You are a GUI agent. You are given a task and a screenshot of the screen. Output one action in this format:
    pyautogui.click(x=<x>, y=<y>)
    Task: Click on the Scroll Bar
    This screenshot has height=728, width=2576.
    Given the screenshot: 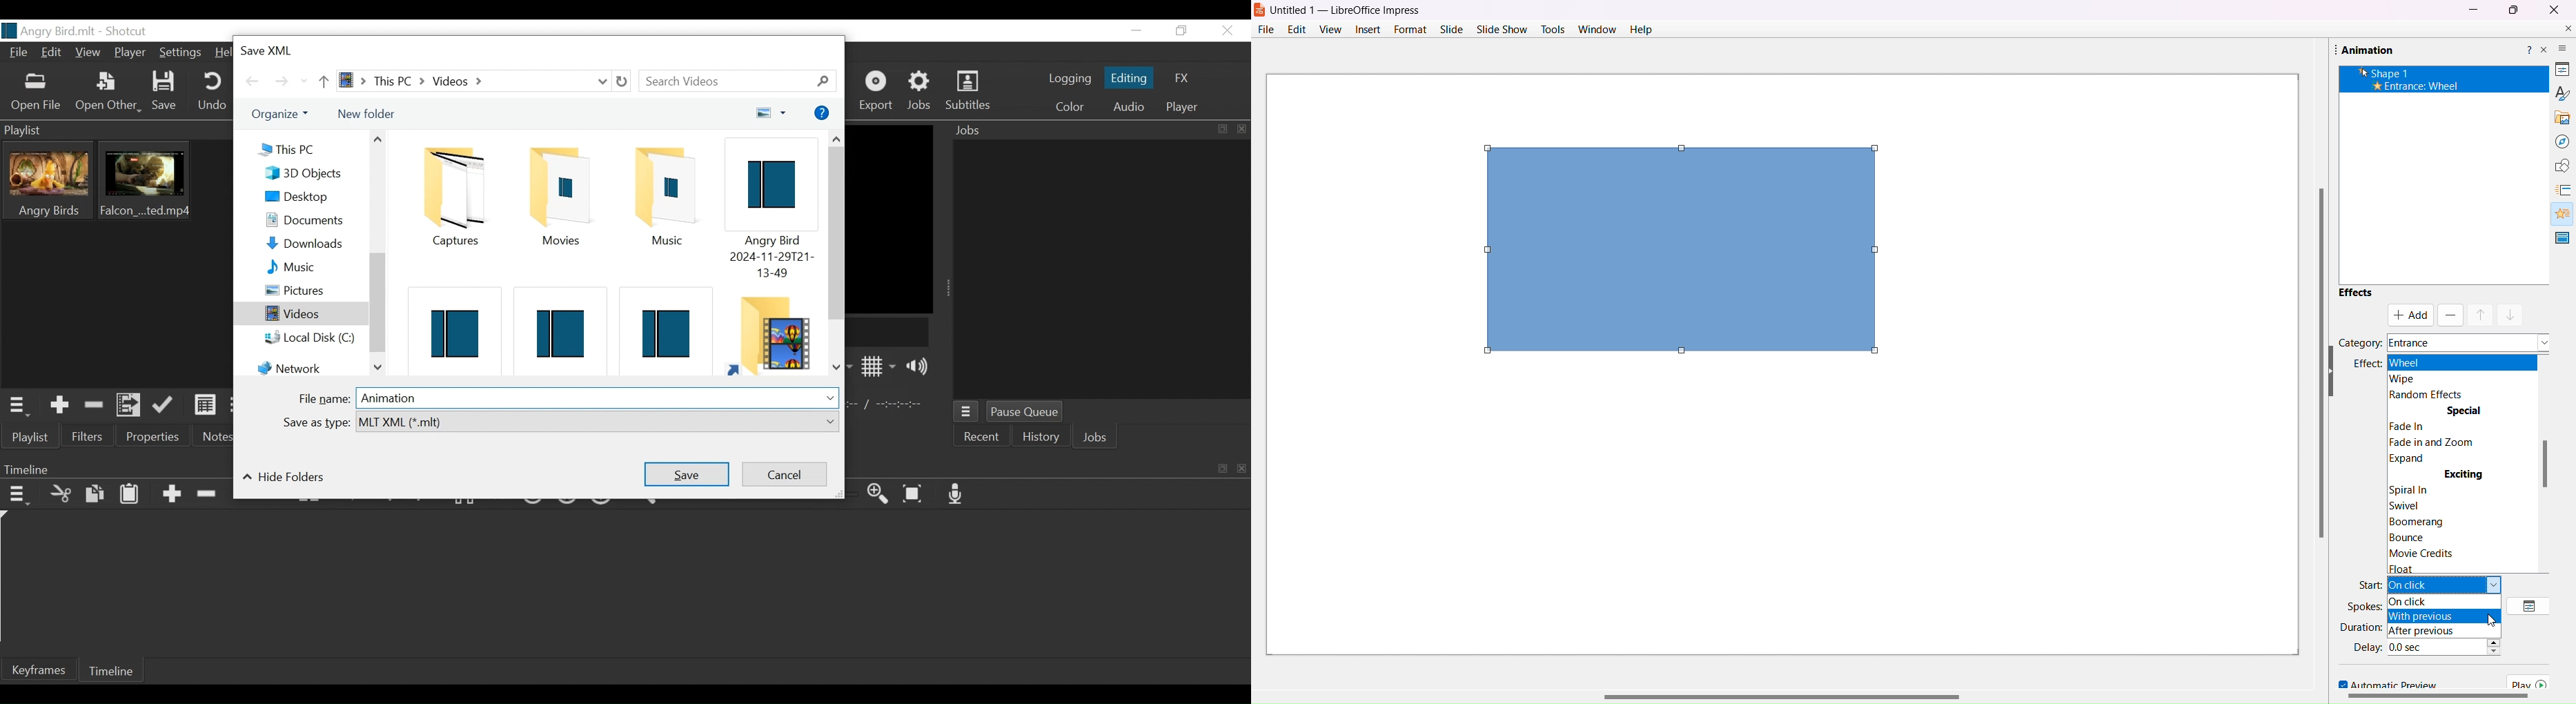 What is the action you would take?
    pyautogui.click(x=2548, y=463)
    